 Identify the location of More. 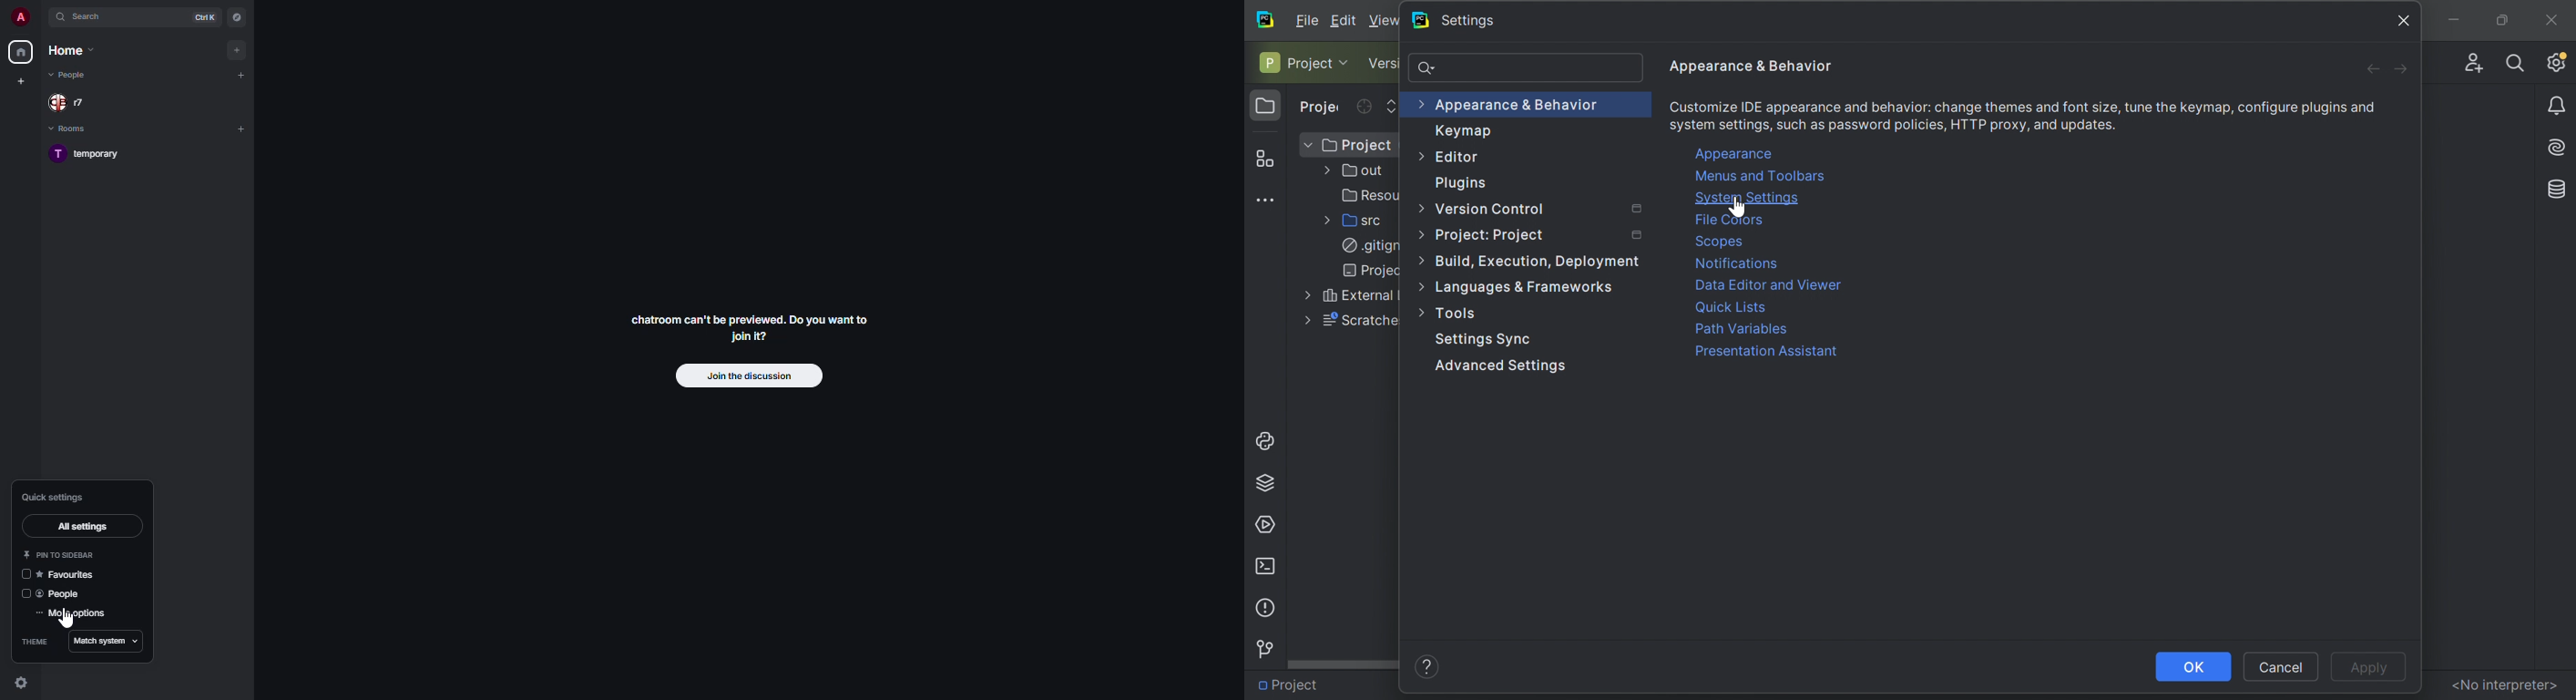
(1323, 172).